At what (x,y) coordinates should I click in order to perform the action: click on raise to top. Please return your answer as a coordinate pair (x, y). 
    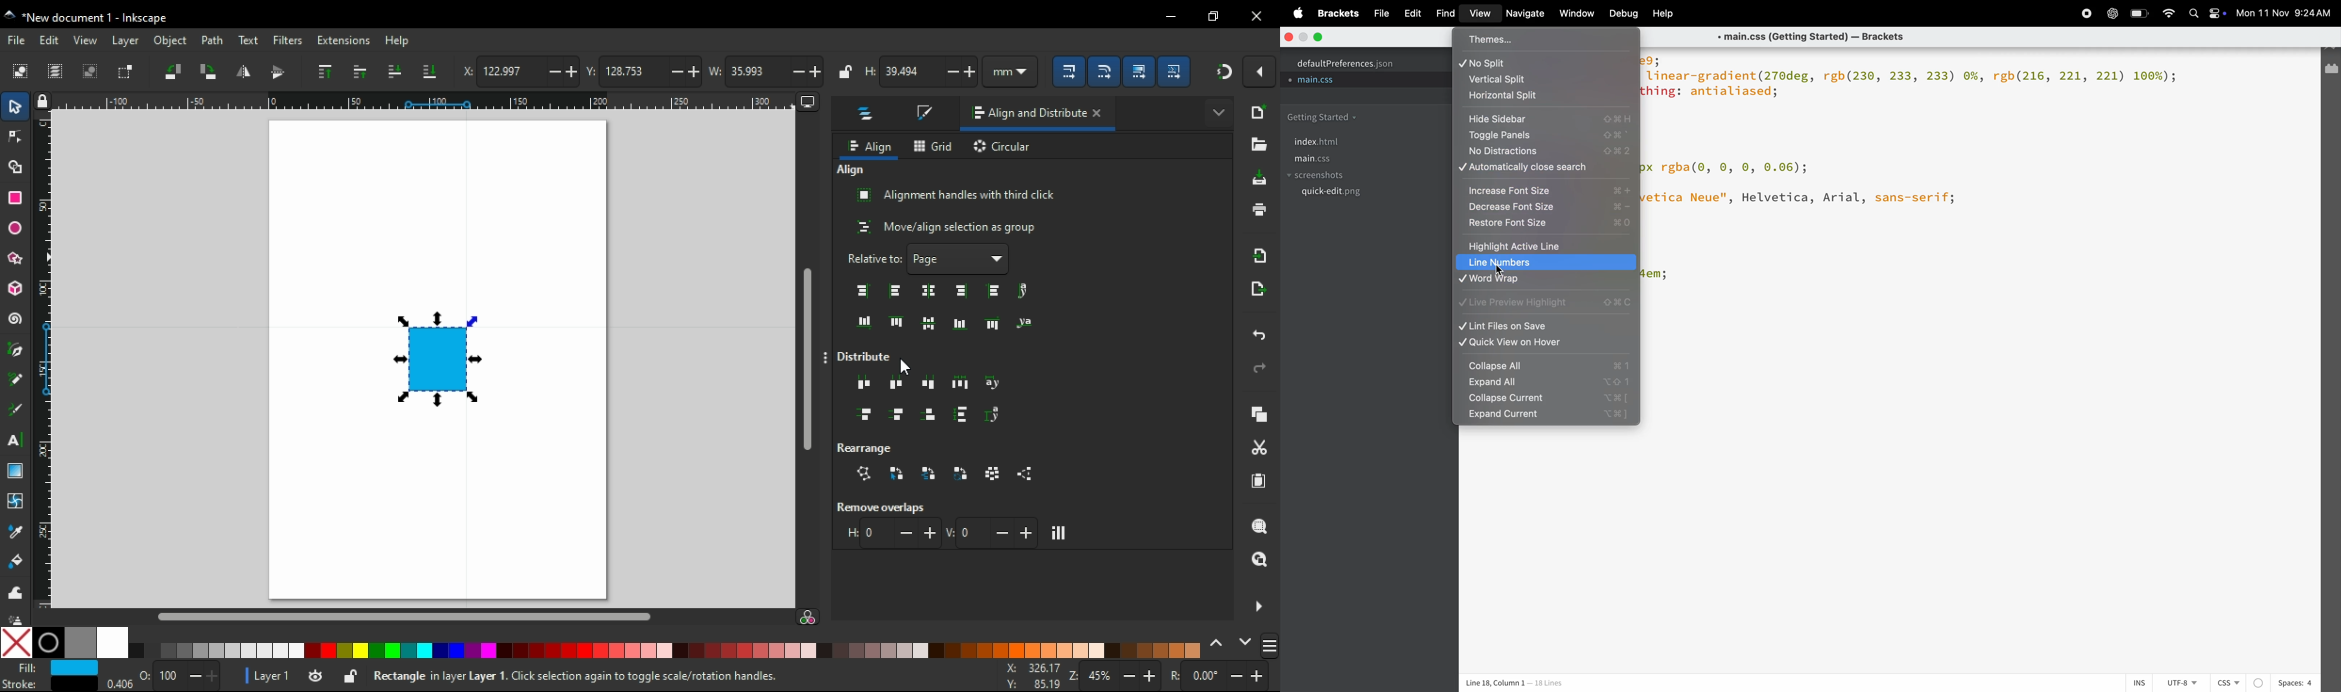
    Looking at the image, I should click on (326, 71).